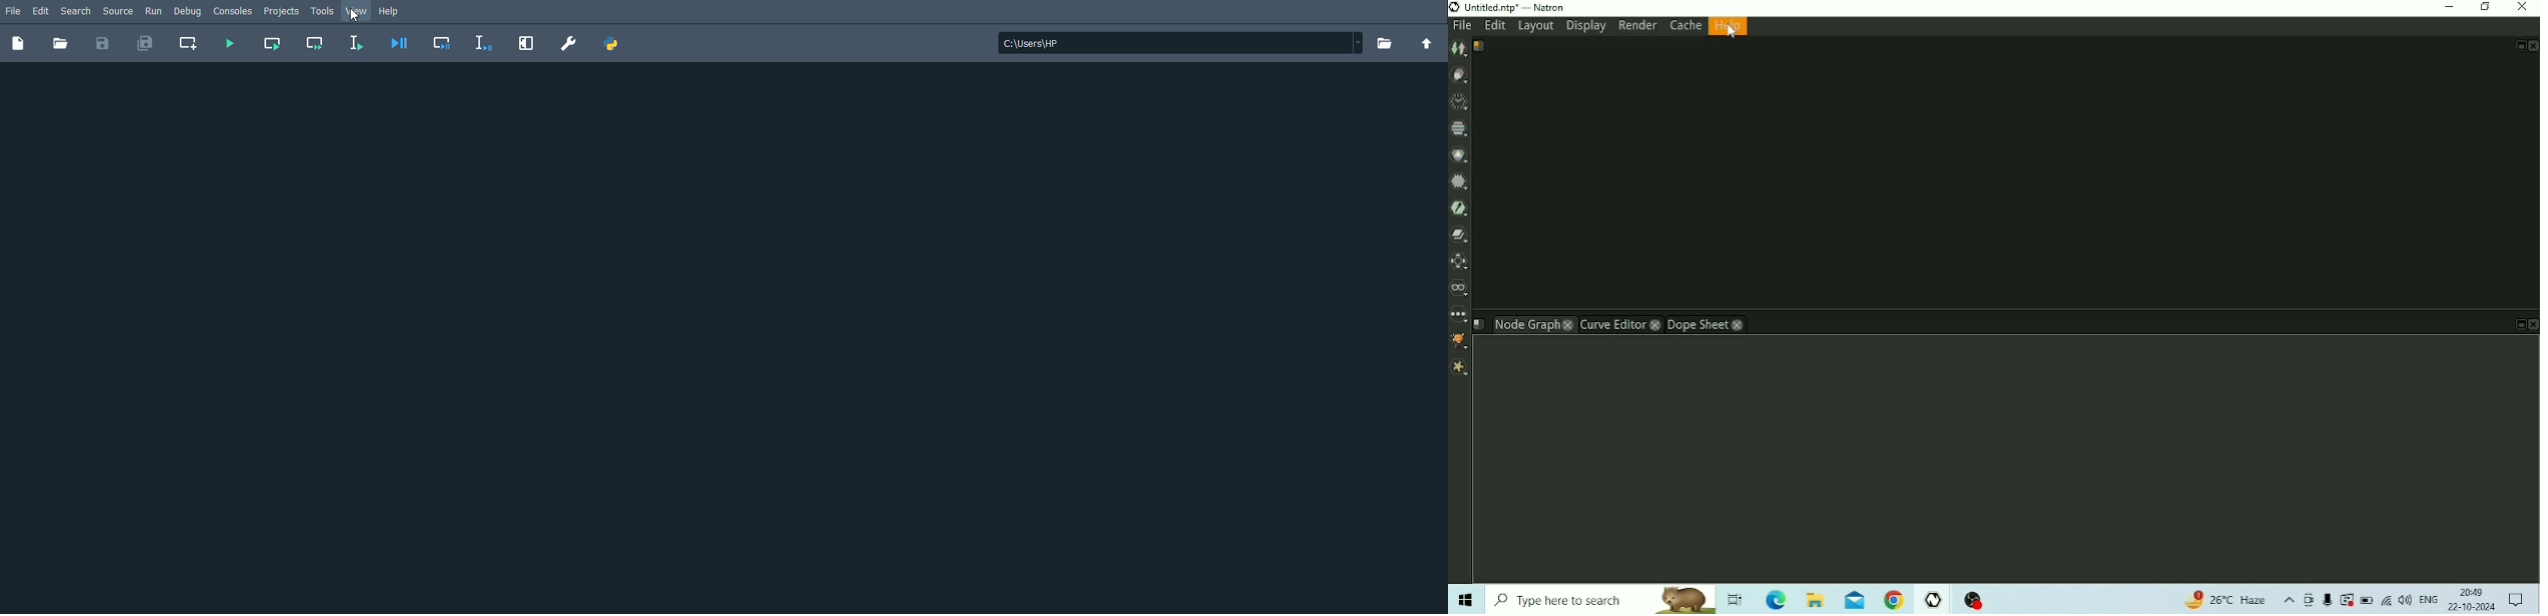 The width and height of the screenshot is (2548, 616). I want to click on Change to parent directory, so click(1426, 43).